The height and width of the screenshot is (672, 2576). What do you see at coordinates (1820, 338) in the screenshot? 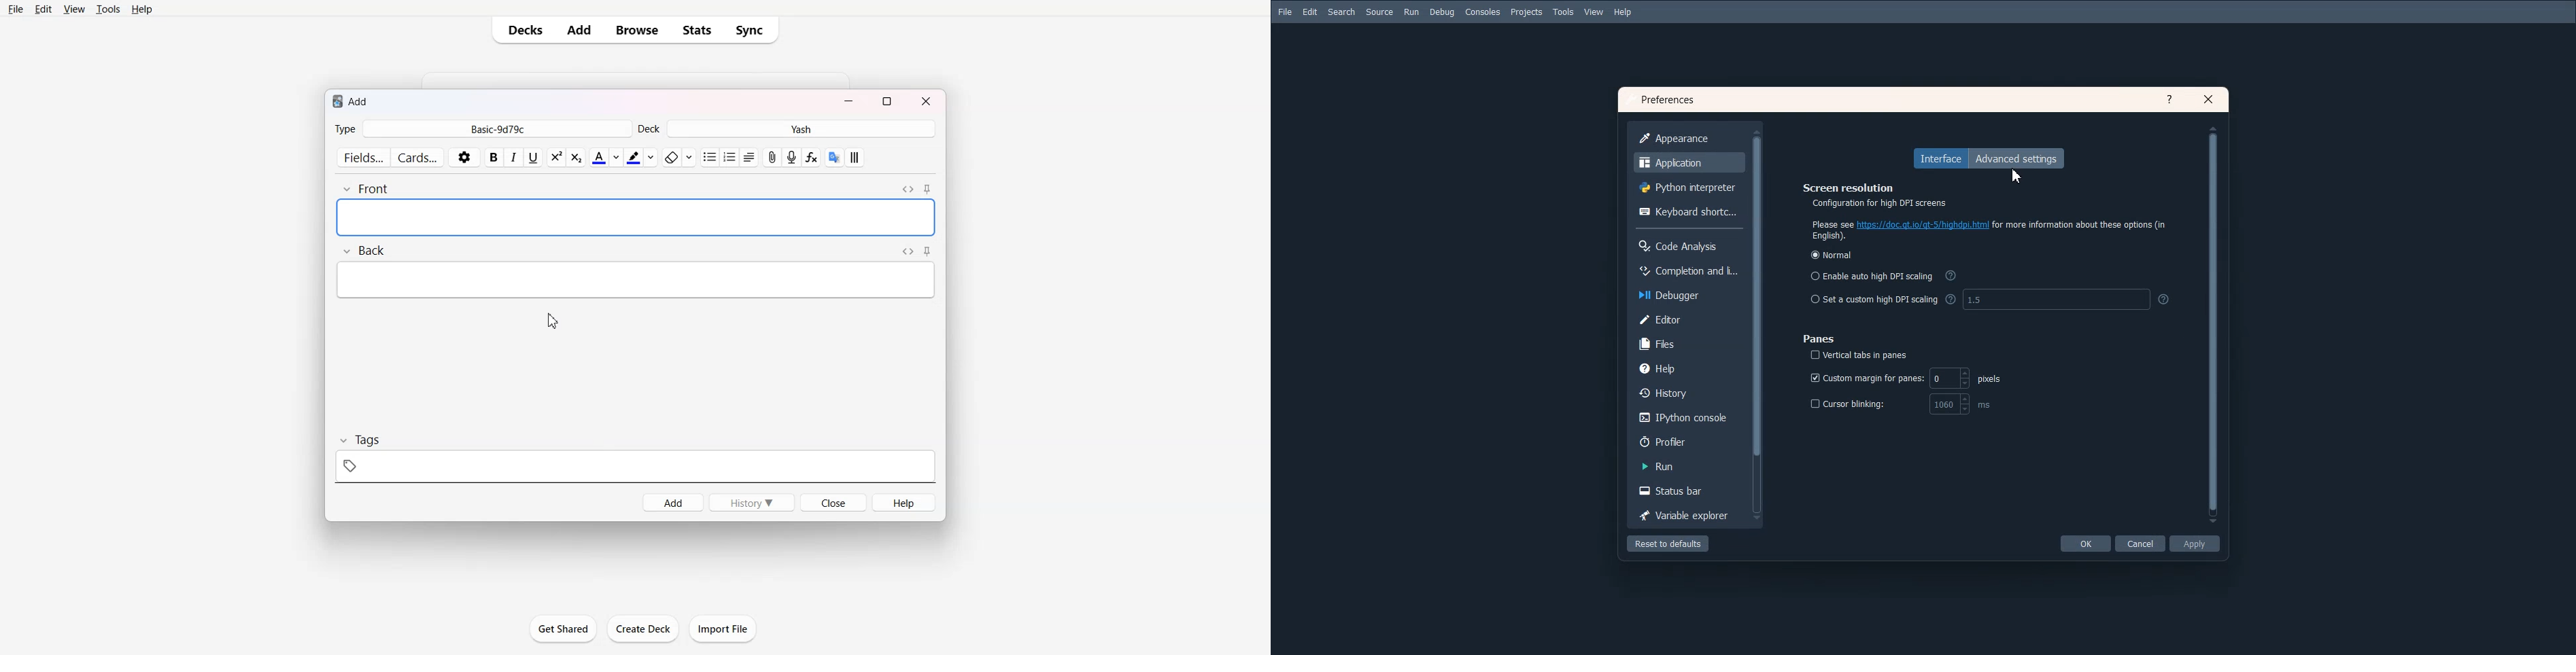
I see `Panes` at bounding box center [1820, 338].